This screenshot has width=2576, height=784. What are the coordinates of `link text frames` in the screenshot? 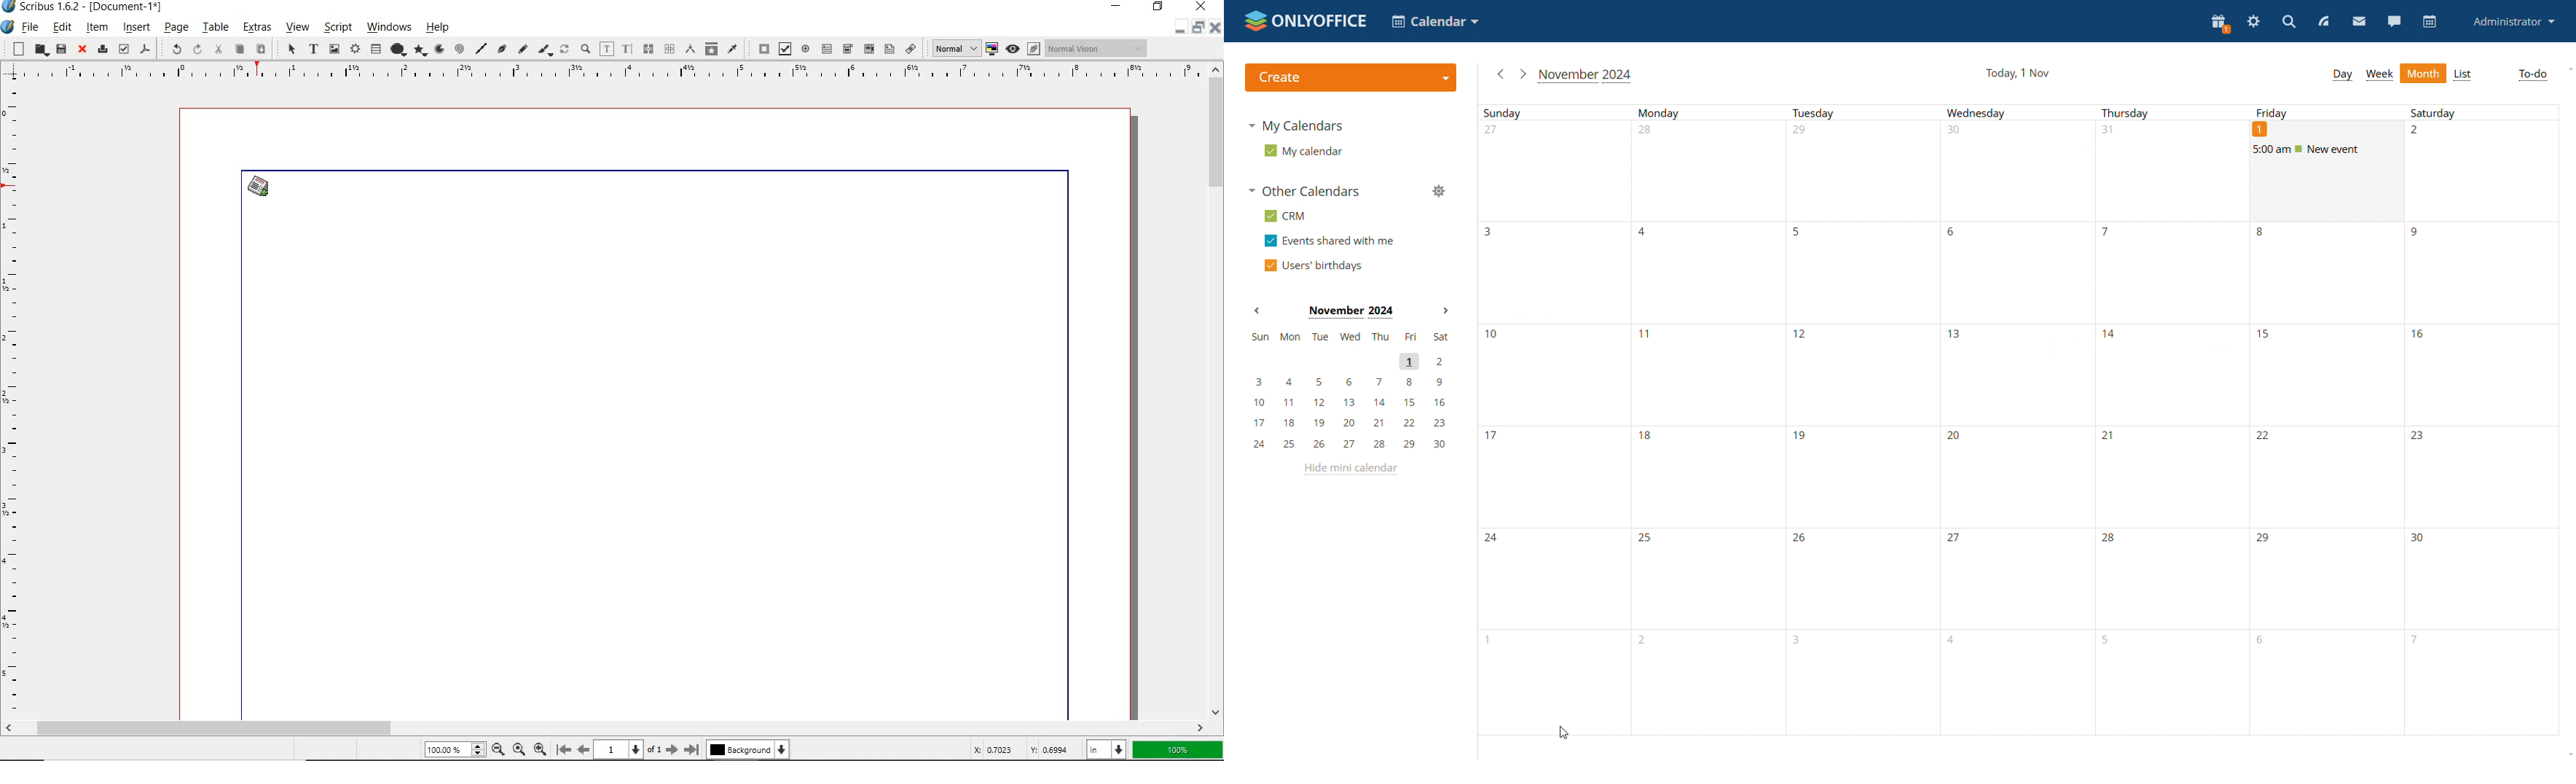 It's located at (648, 49).